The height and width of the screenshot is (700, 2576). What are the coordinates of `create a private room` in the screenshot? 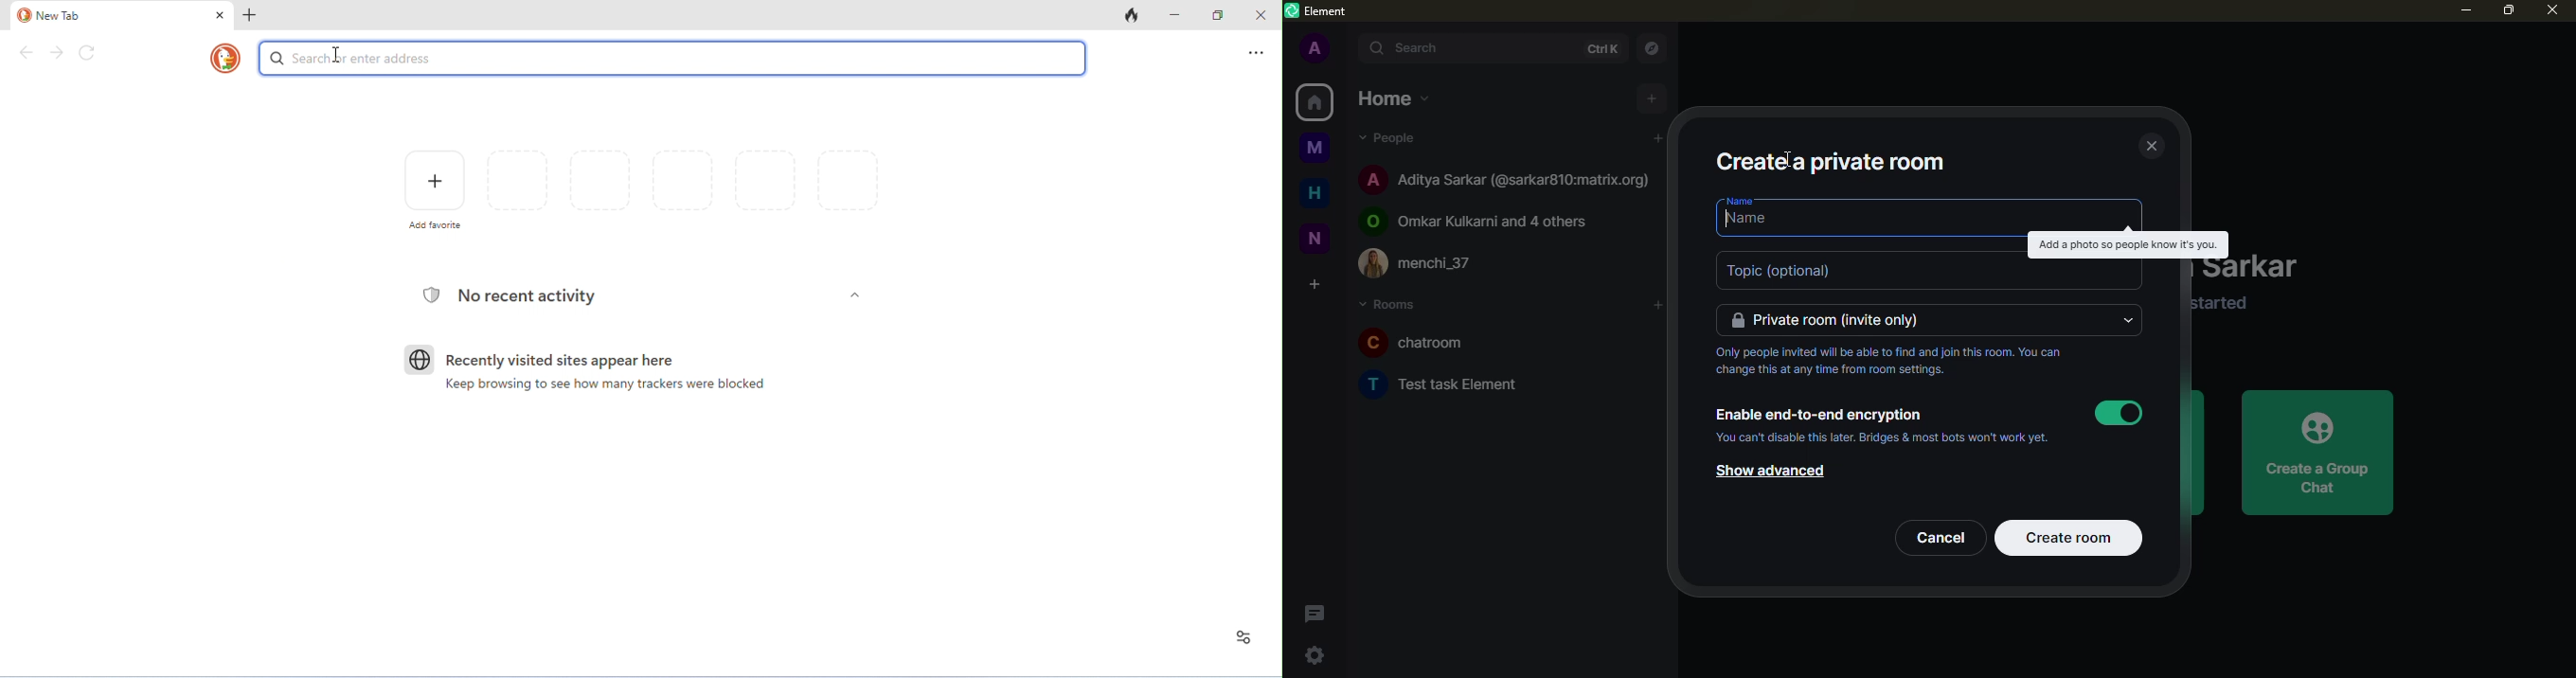 It's located at (1833, 158).